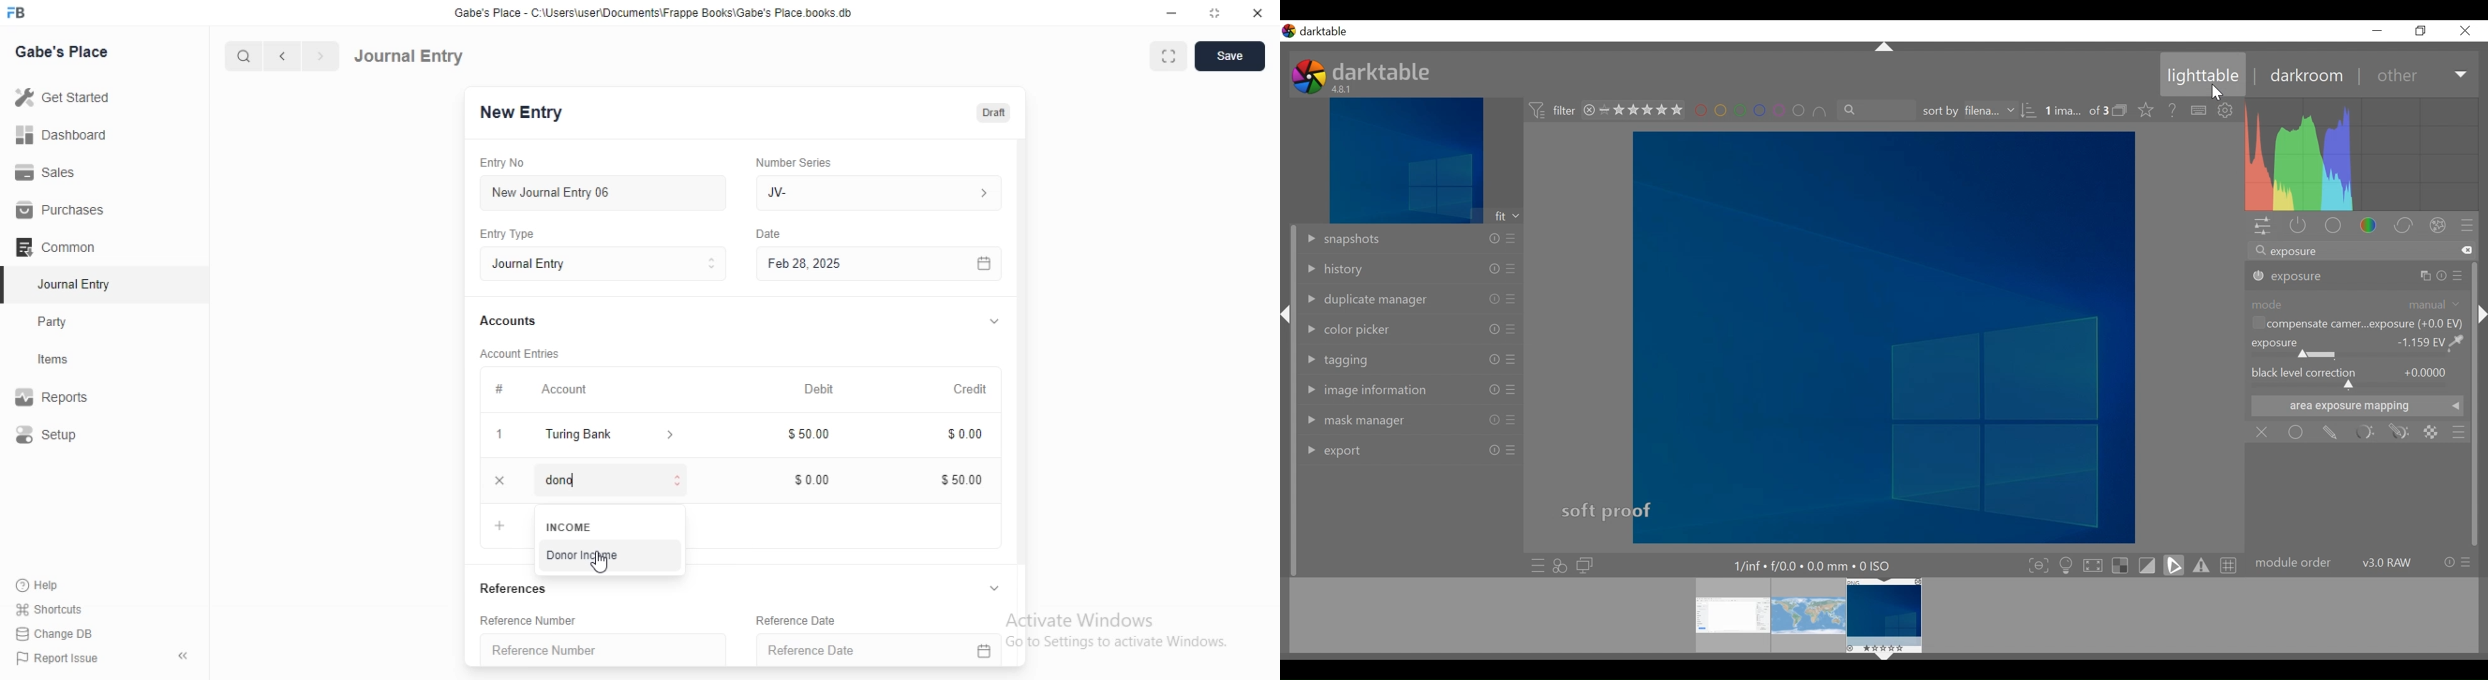 The image size is (2492, 700). I want to click on Credit, so click(970, 389).